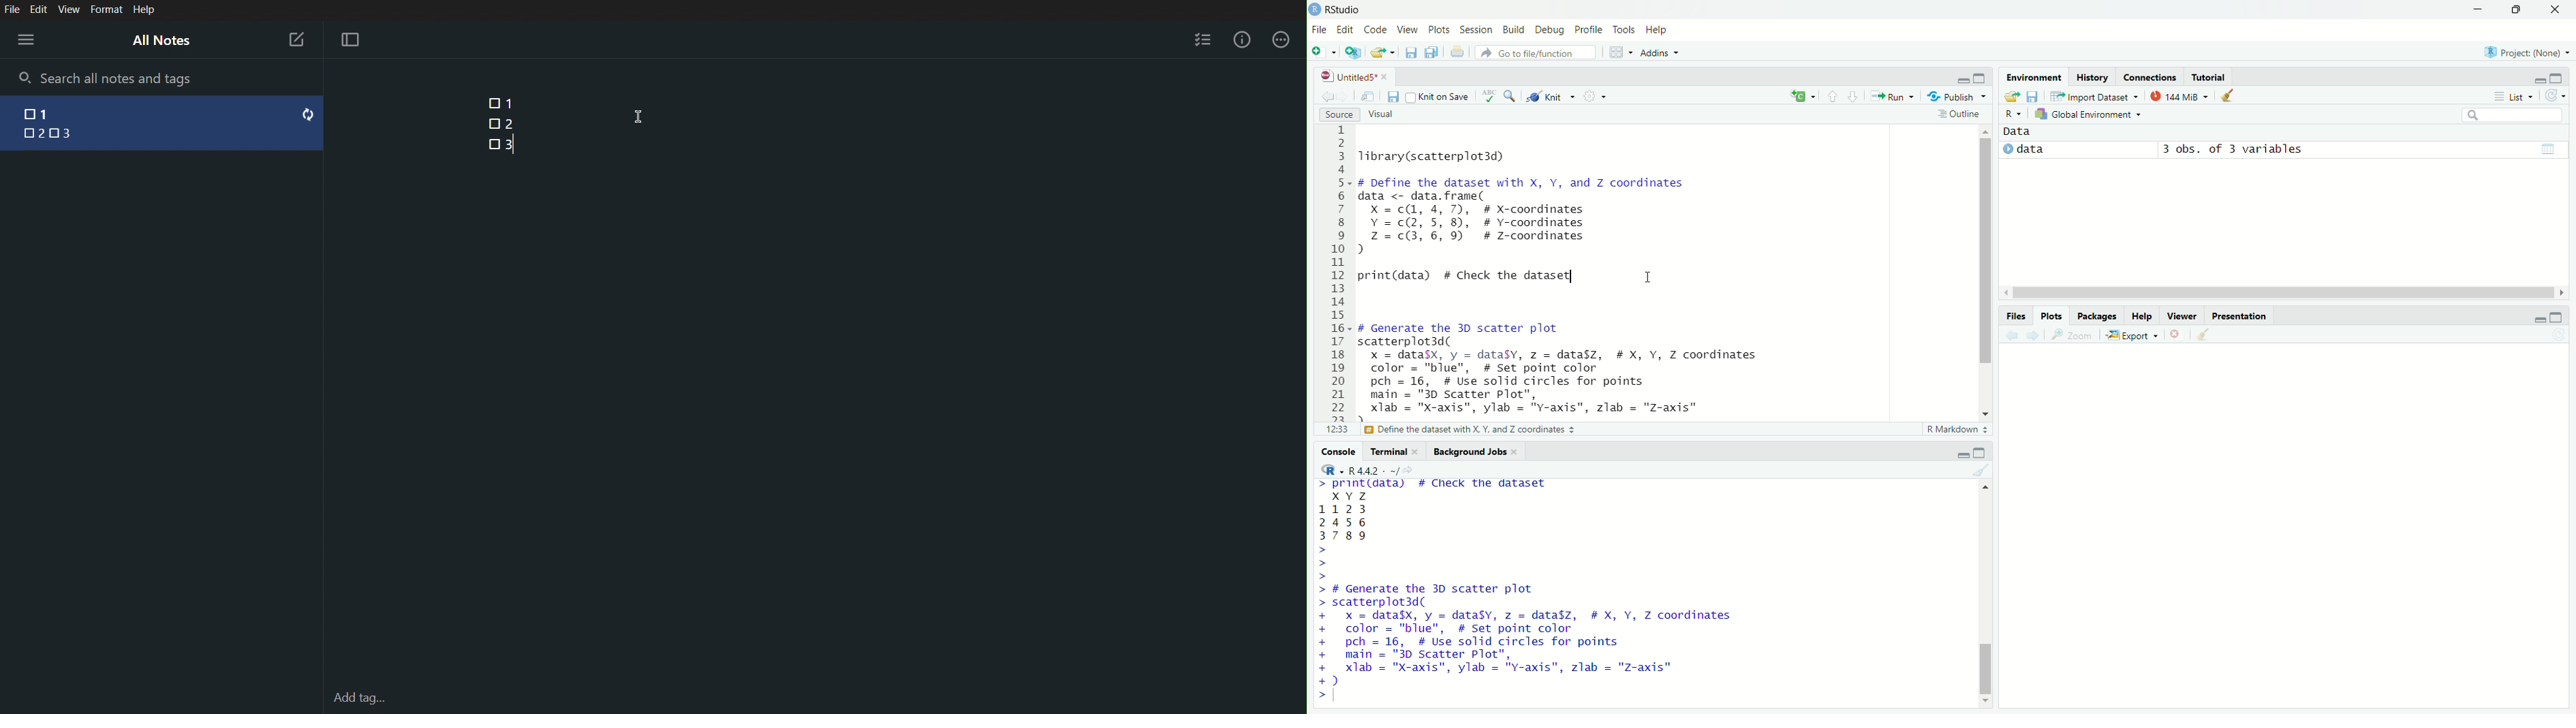  Describe the element at coordinates (1417, 453) in the screenshot. I see `close` at that location.